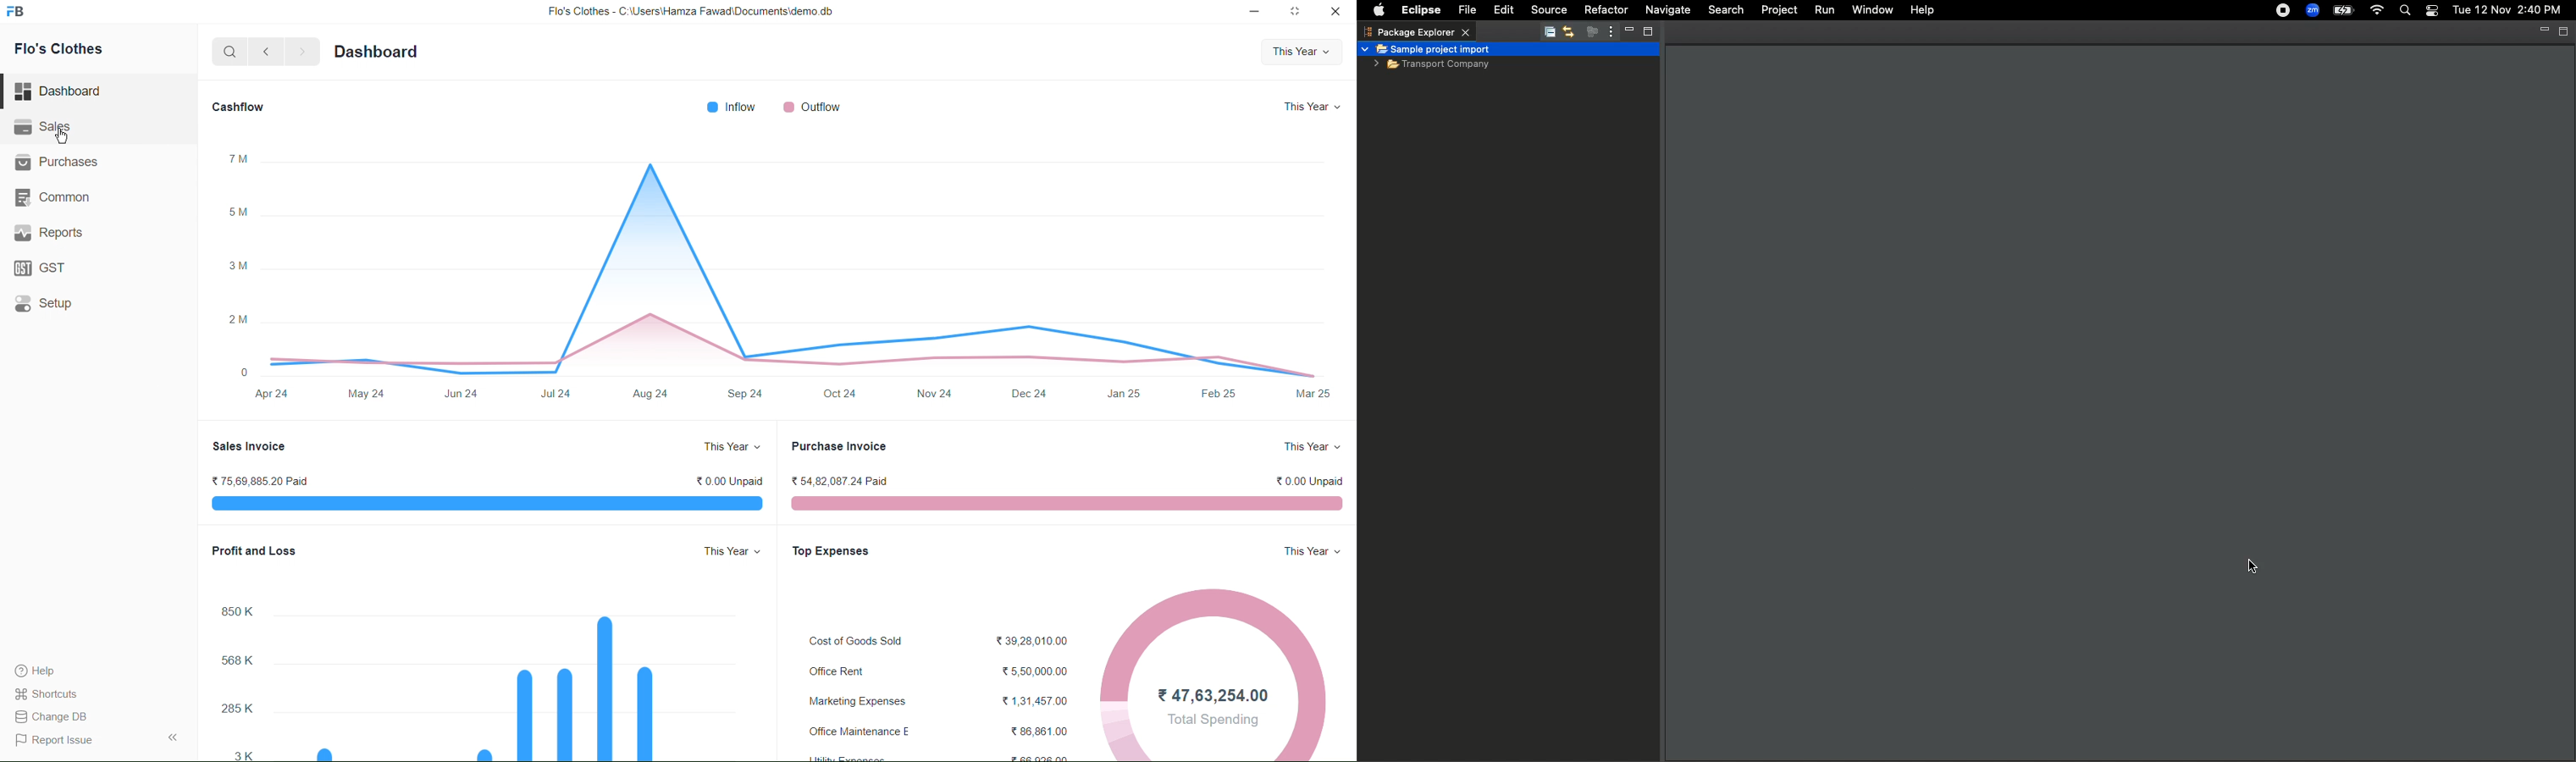 This screenshot has height=784, width=2576. I want to click on 5M, so click(238, 211).